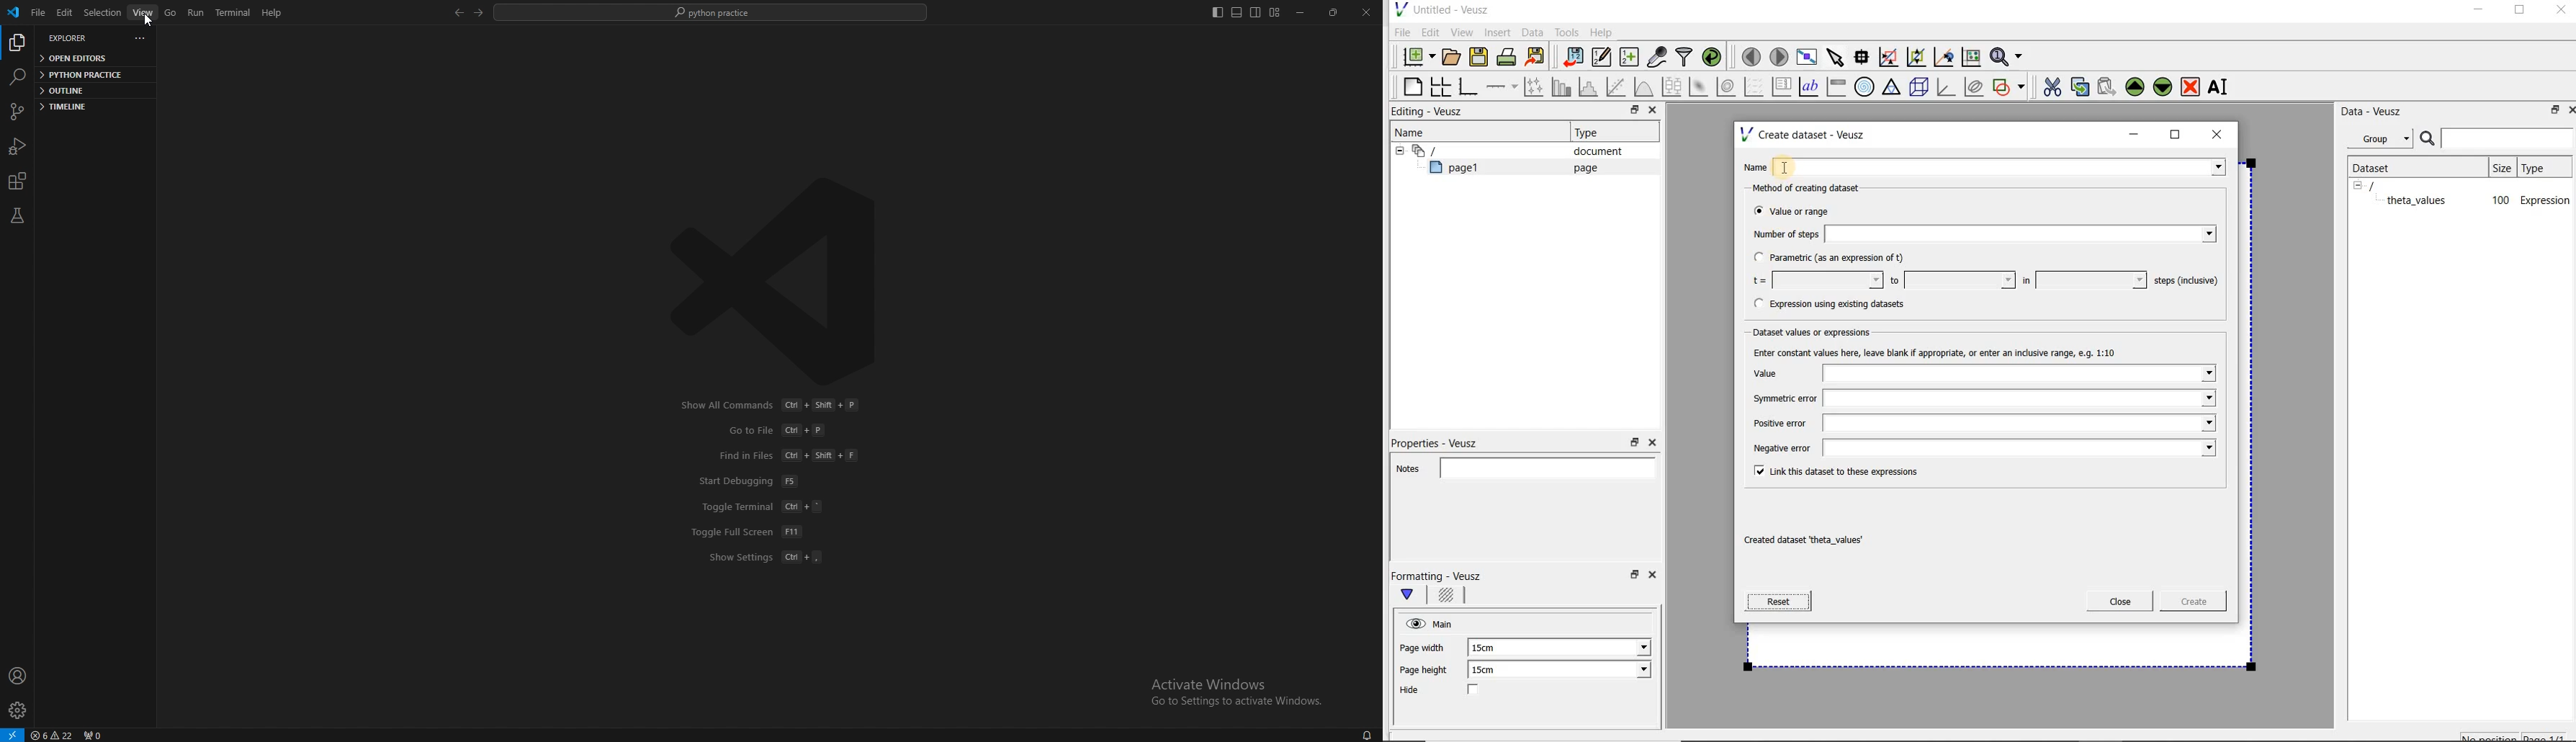 The height and width of the screenshot is (756, 2576). I want to click on selection, so click(102, 12).